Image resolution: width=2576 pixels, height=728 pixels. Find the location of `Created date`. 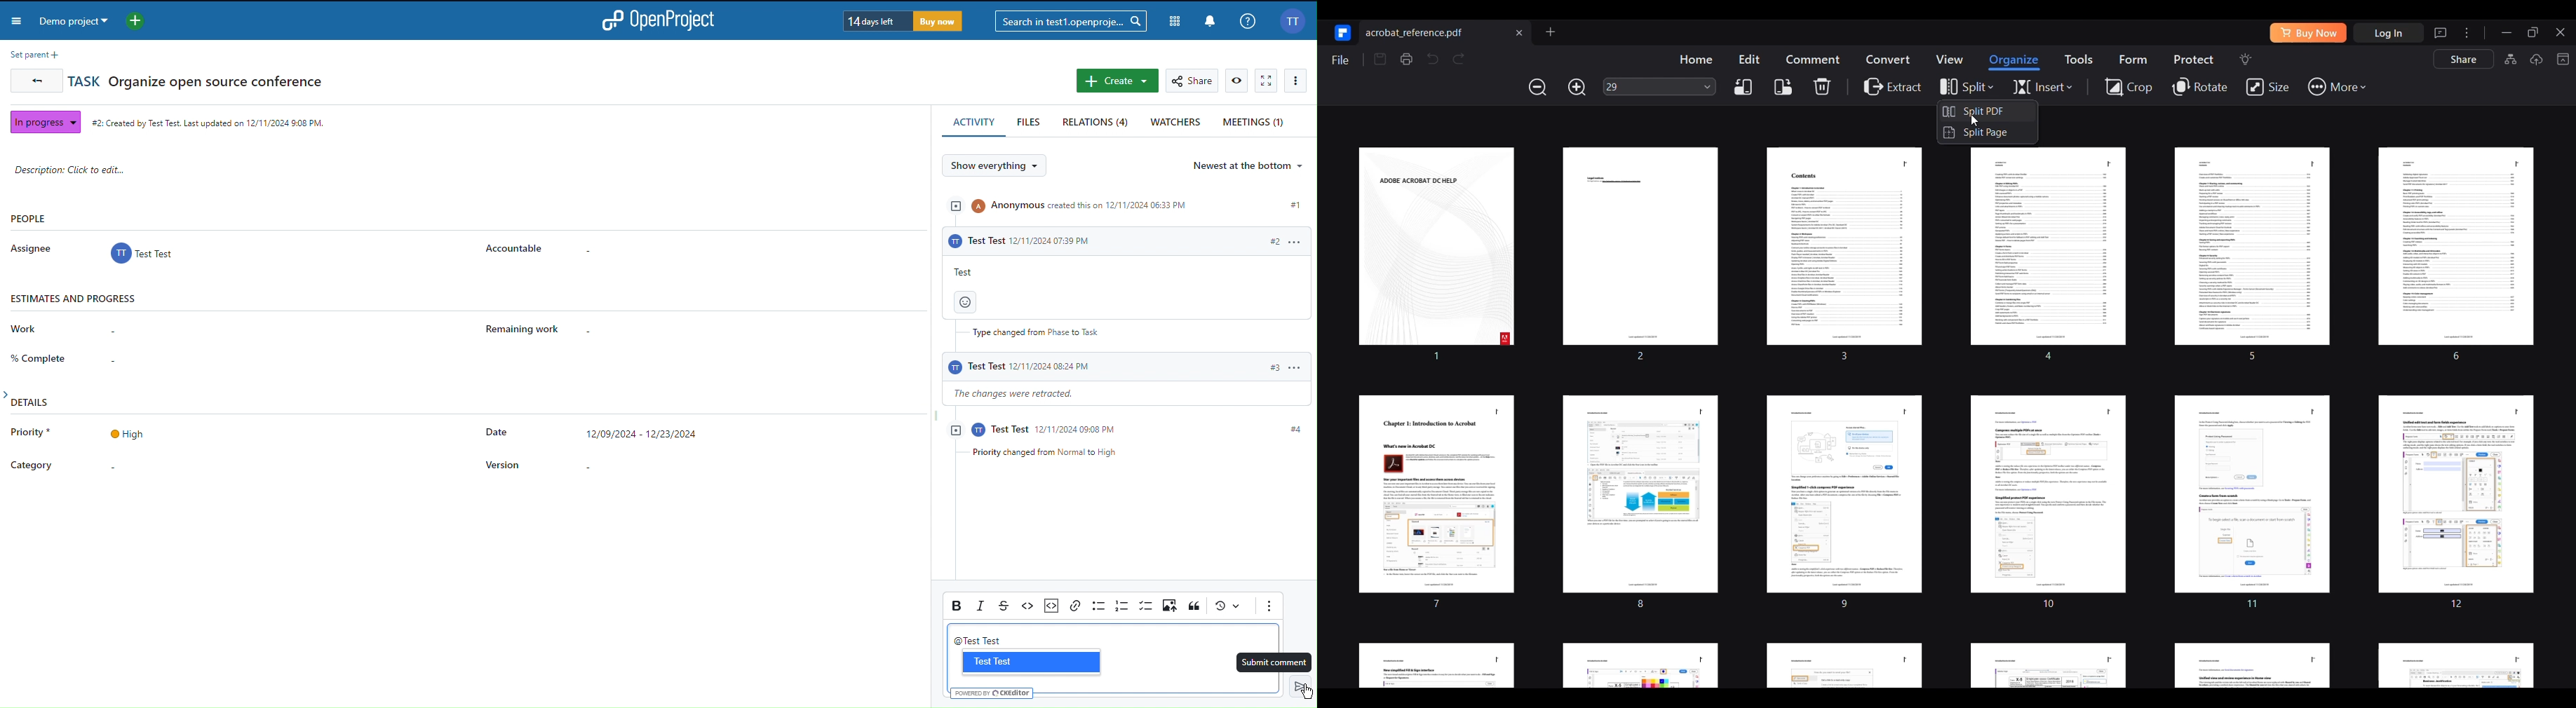

Created date is located at coordinates (210, 121).